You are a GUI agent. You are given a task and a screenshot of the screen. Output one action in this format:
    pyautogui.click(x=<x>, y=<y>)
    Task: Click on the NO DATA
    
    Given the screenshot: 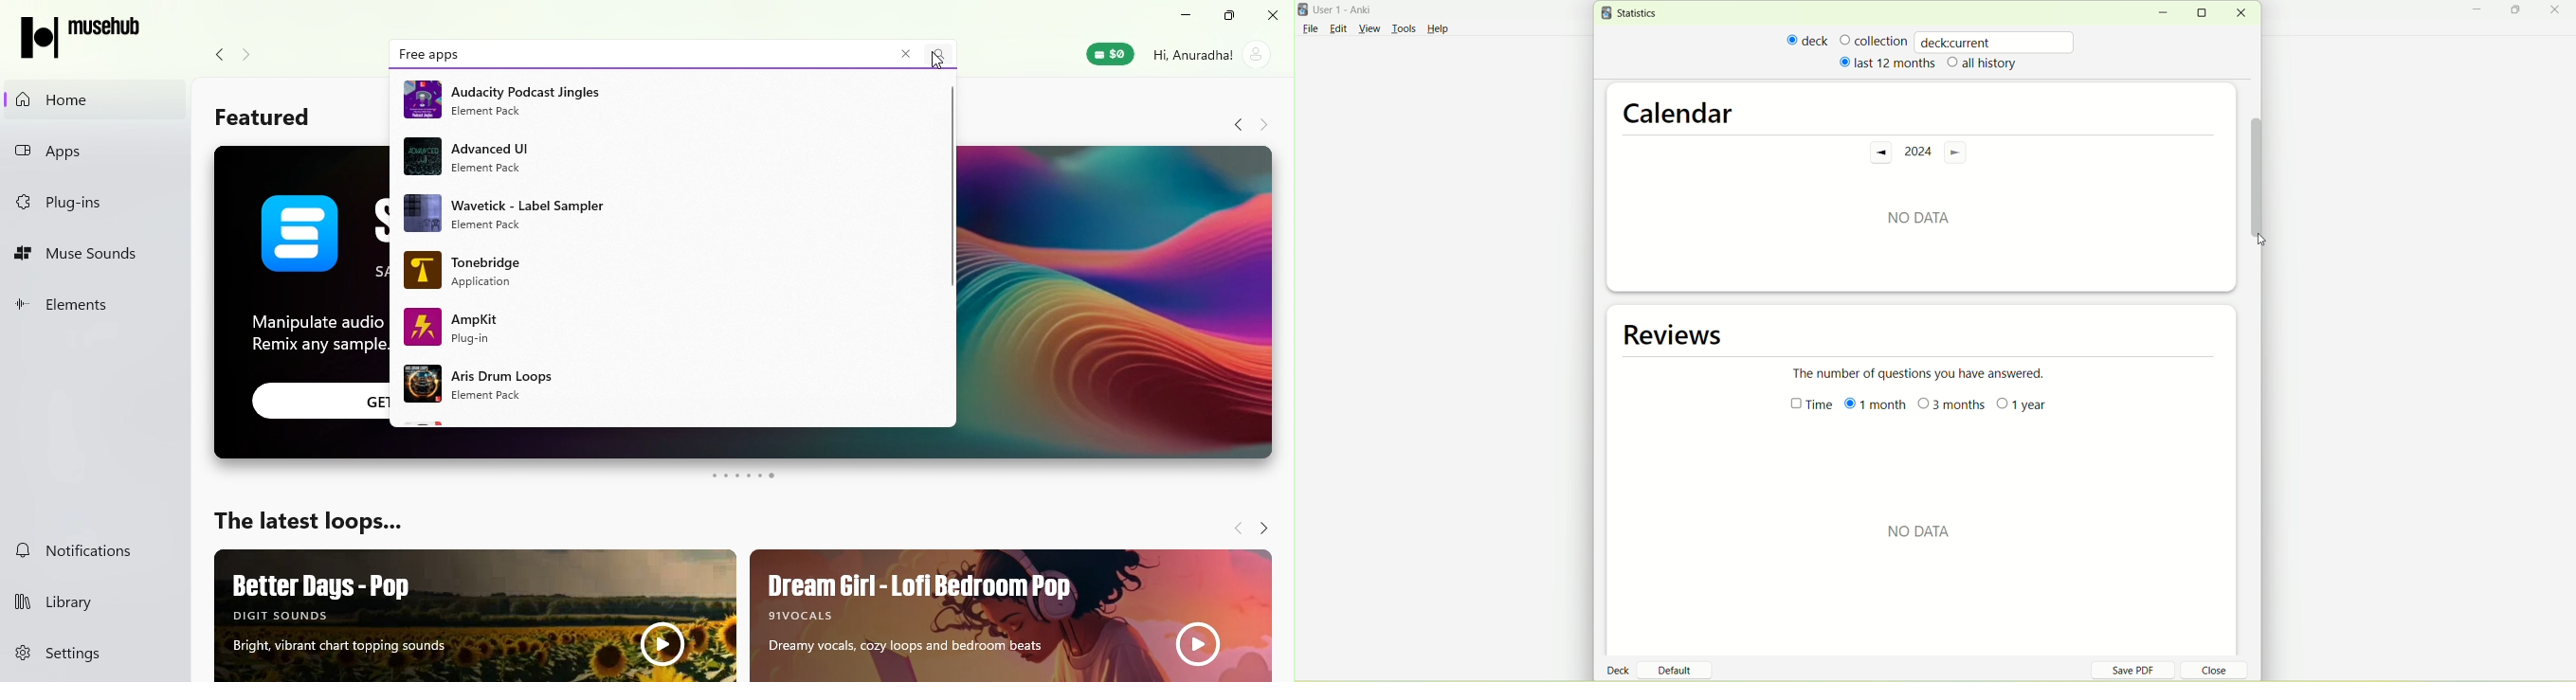 What is the action you would take?
    pyautogui.click(x=1922, y=532)
    